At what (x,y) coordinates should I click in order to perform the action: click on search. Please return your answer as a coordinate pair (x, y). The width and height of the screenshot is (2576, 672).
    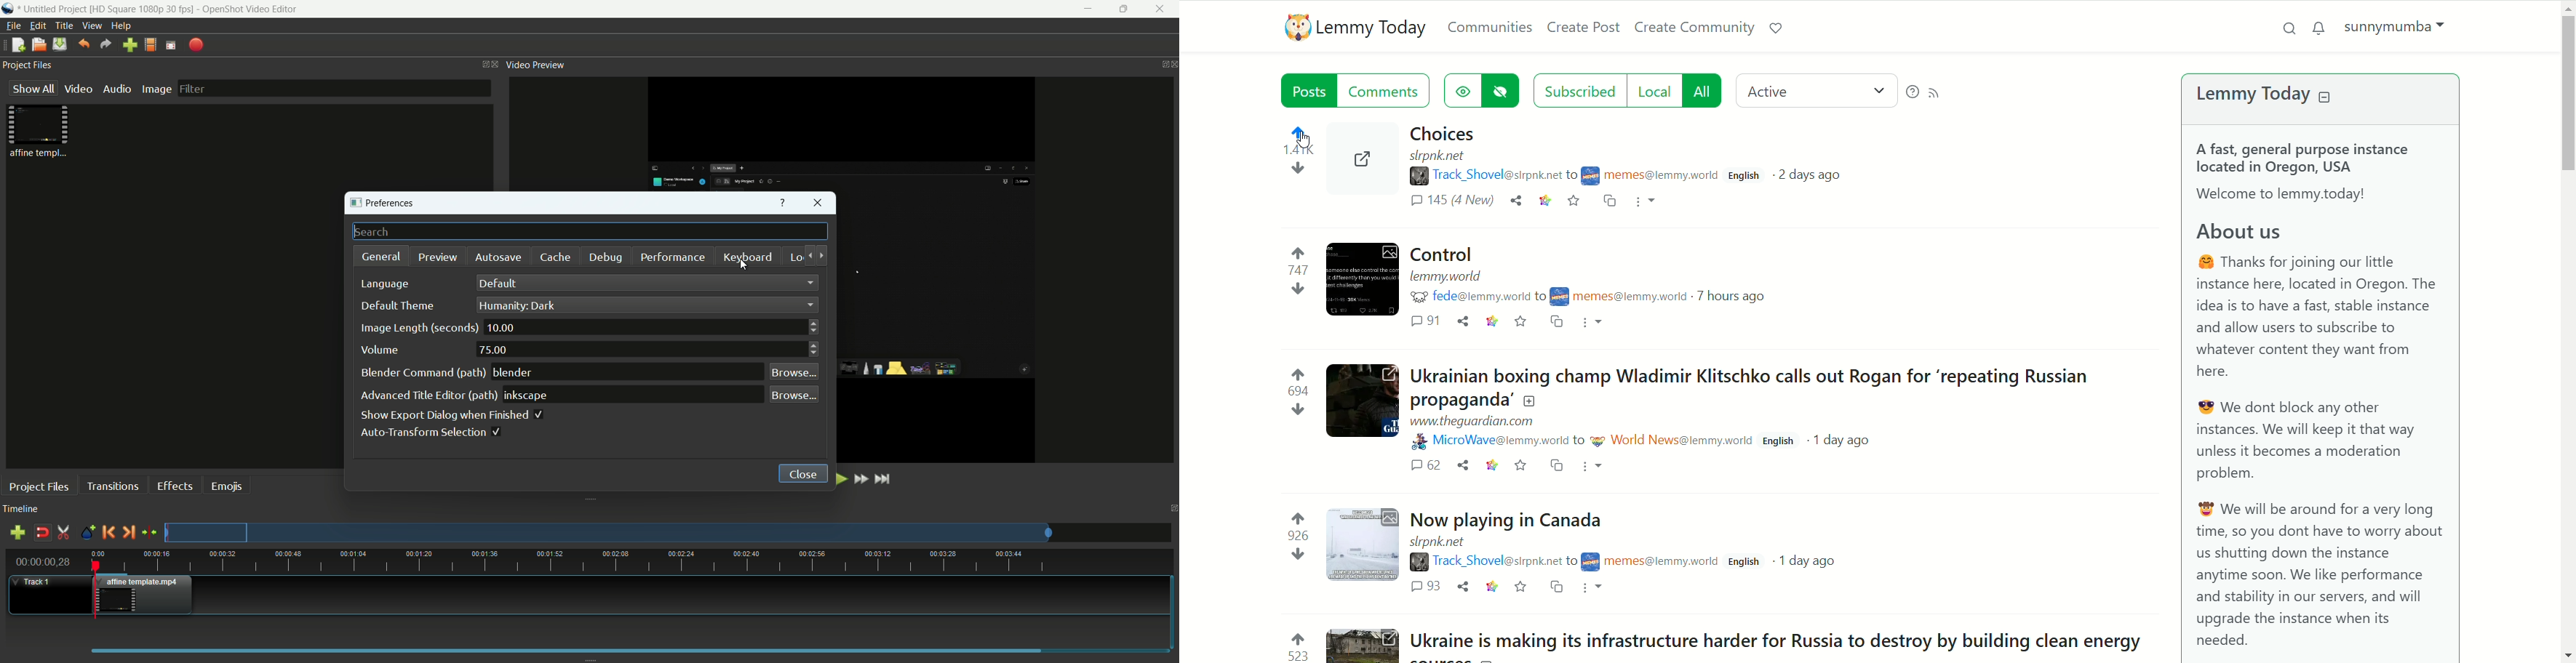
    Looking at the image, I should click on (2289, 27).